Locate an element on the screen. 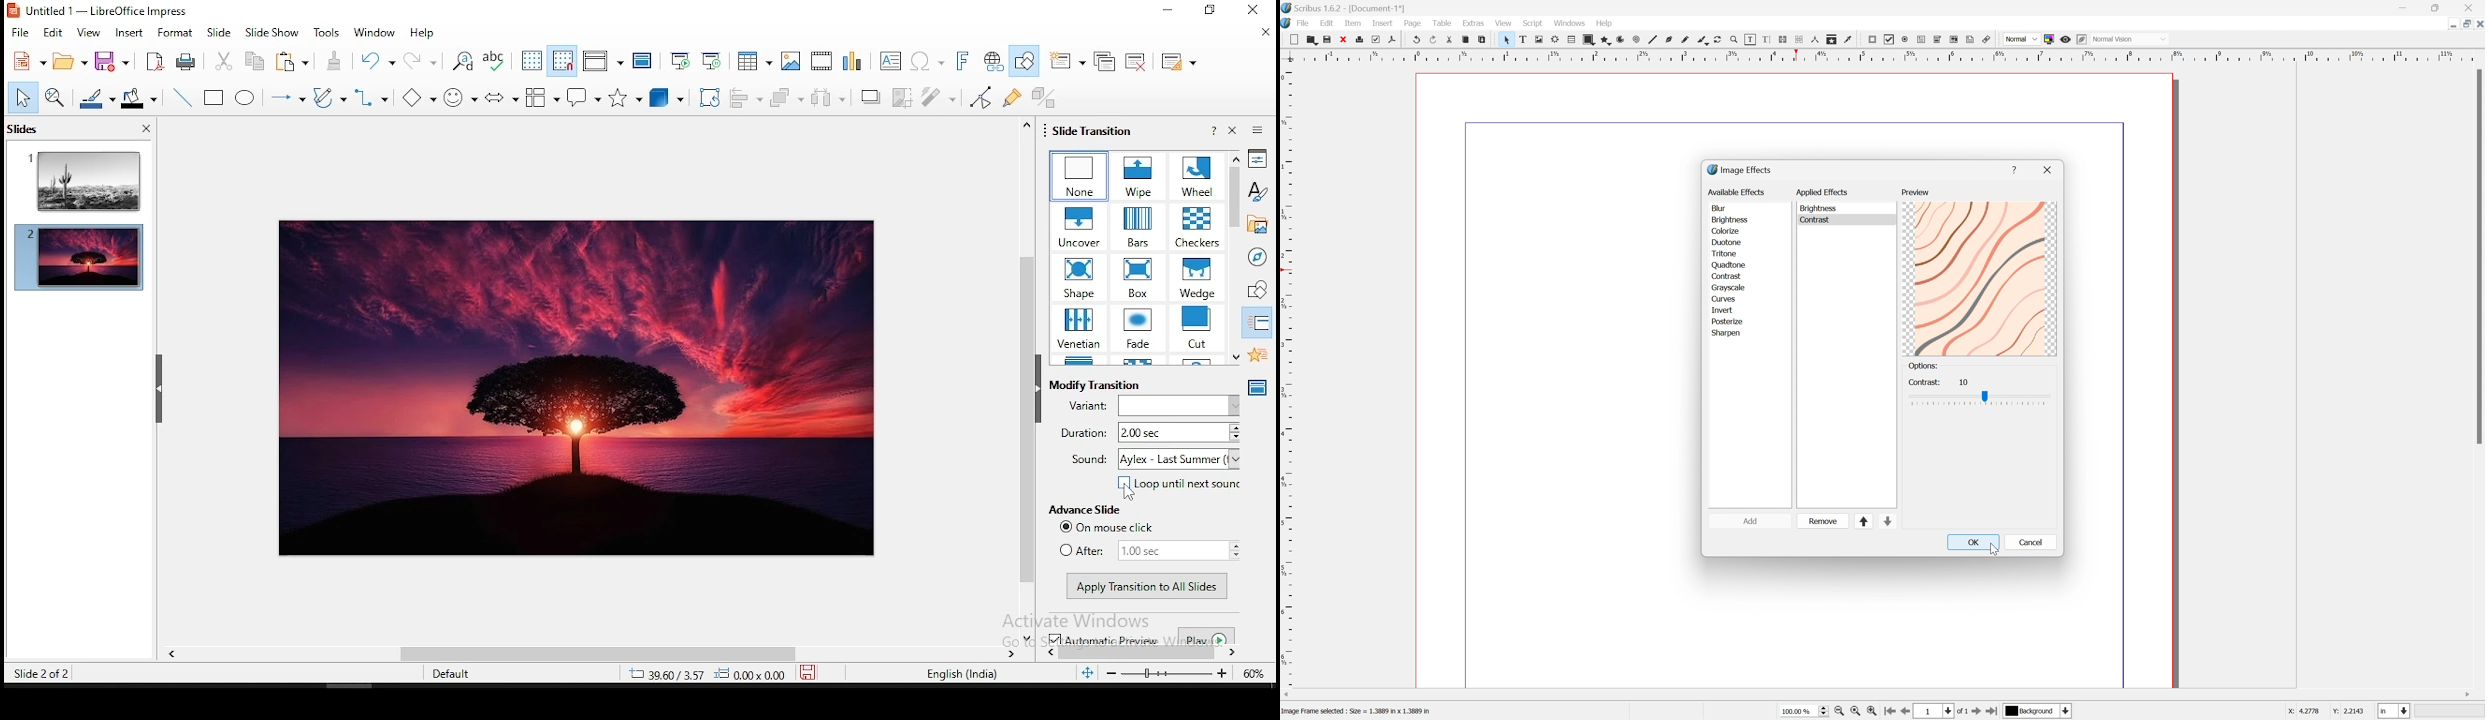 The image size is (2492, 728). redo is located at coordinates (423, 61).